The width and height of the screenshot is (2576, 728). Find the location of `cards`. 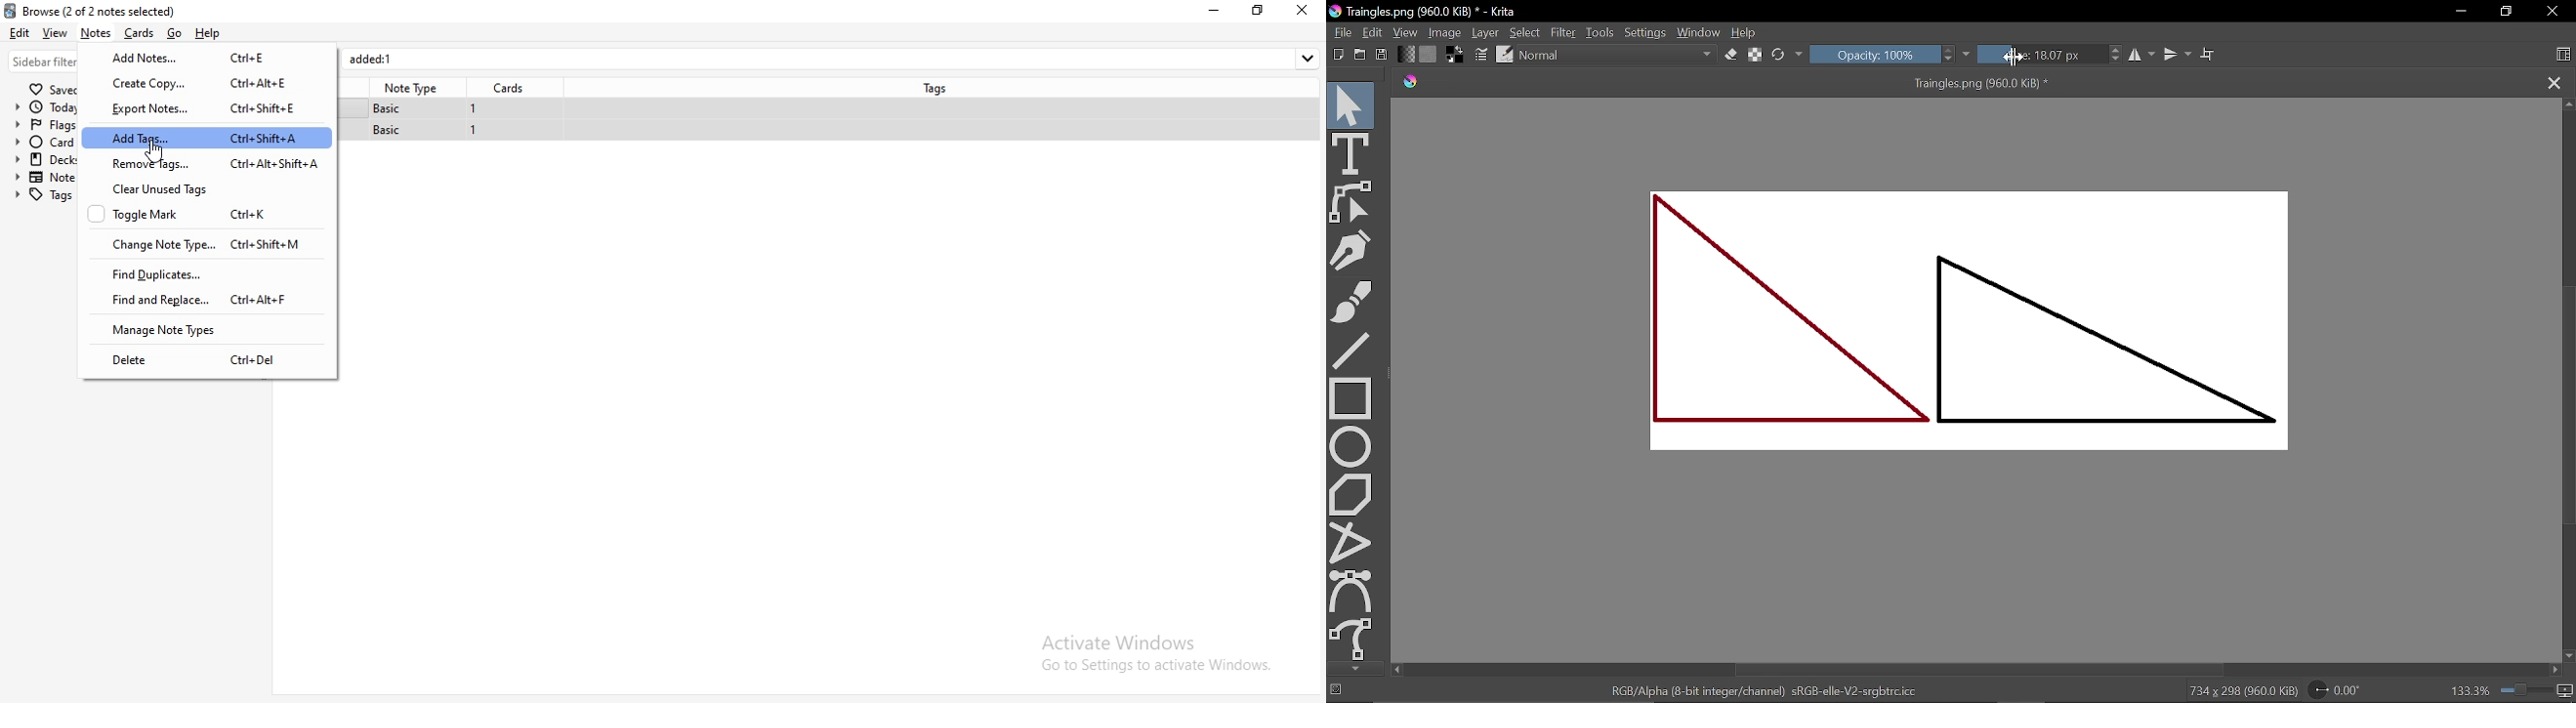

cards is located at coordinates (513, 88).